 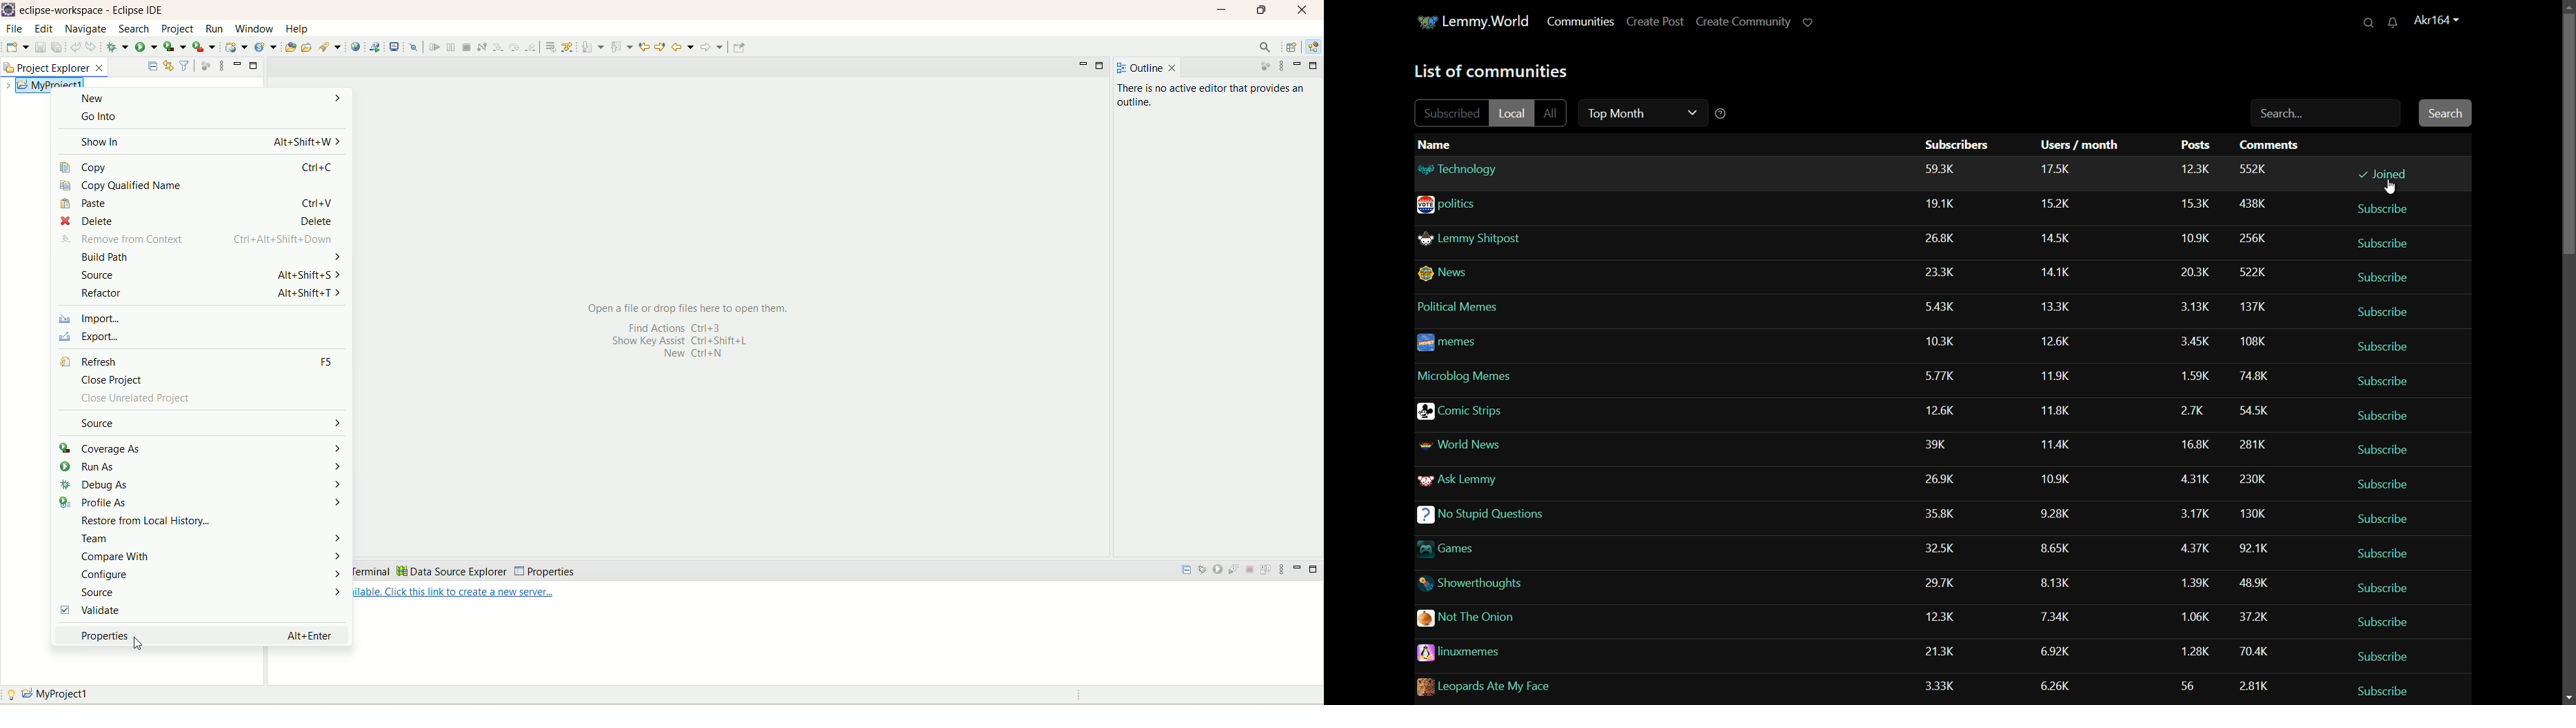 I want to click on user per month, so click(x=2062, y=204).